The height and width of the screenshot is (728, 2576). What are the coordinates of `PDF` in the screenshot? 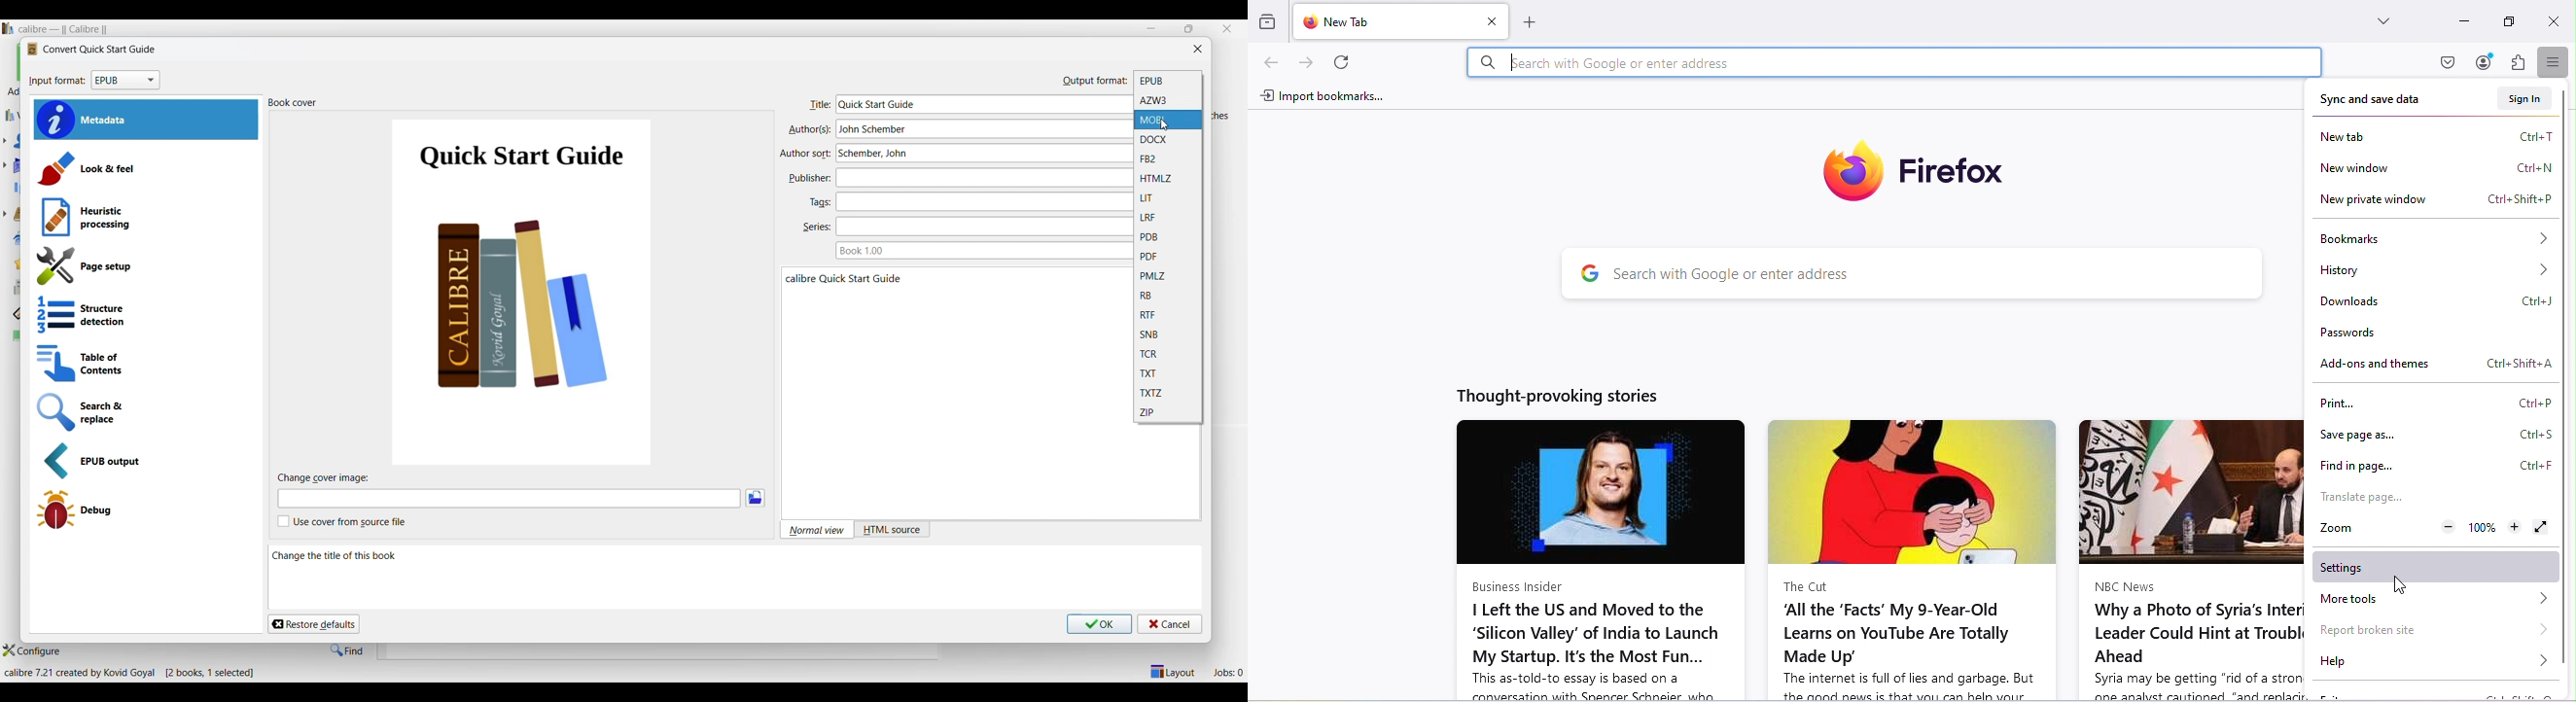 It's located at (1168, 257).